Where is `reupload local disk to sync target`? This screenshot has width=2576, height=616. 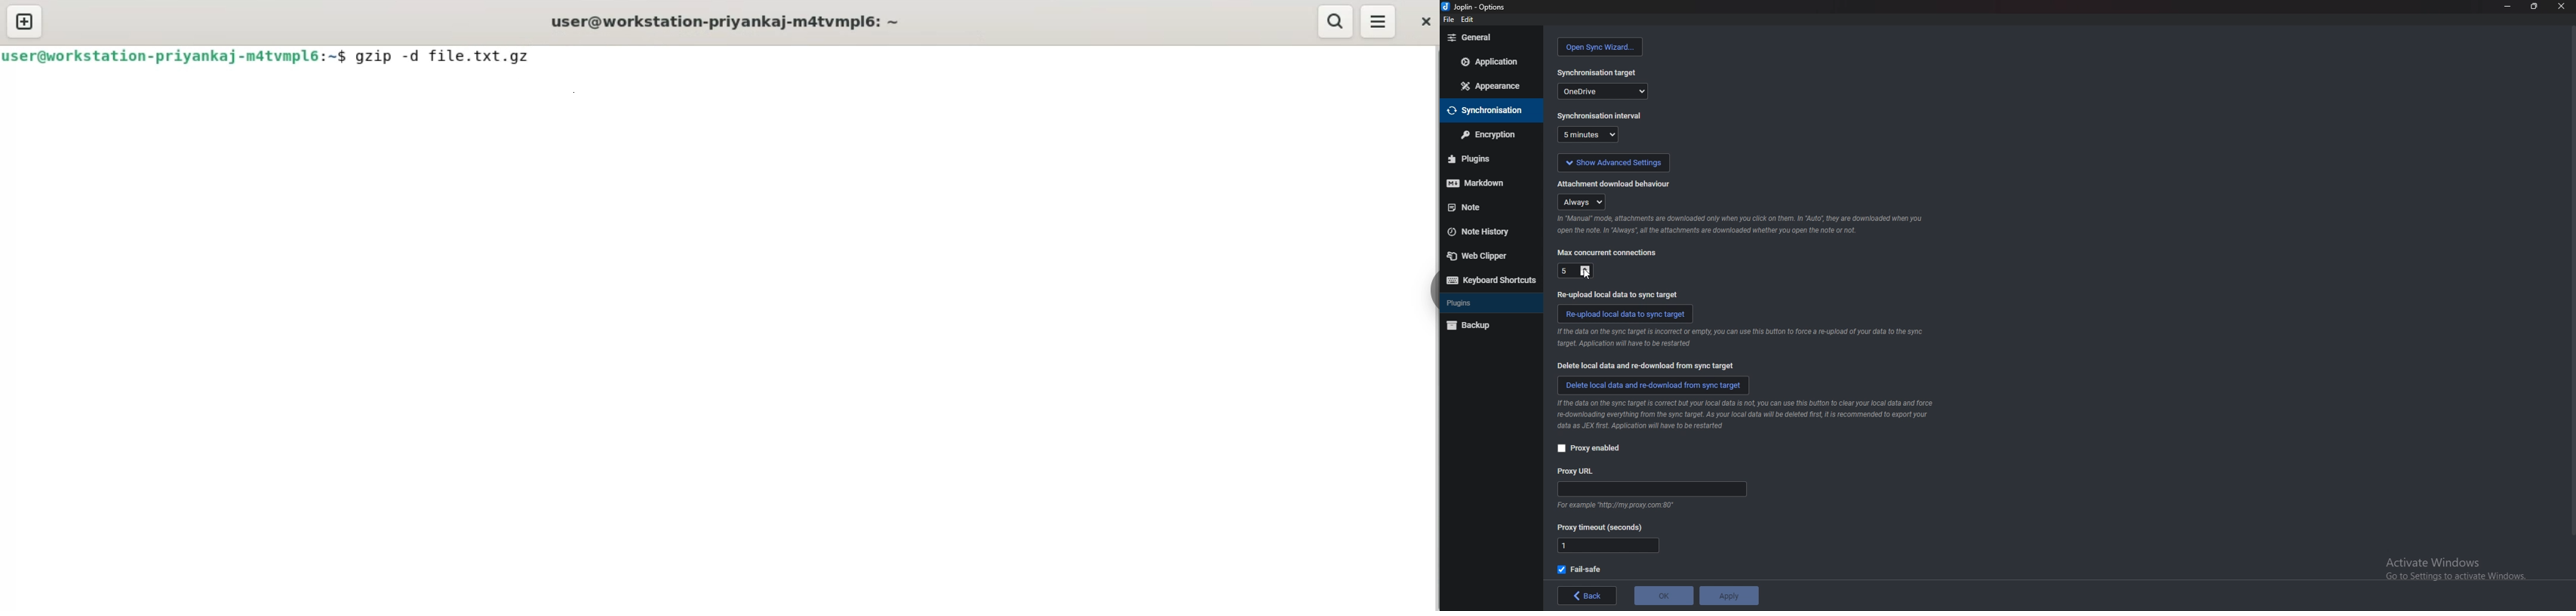
reupload local disk to sync target is located at coordinates (1626, 314).